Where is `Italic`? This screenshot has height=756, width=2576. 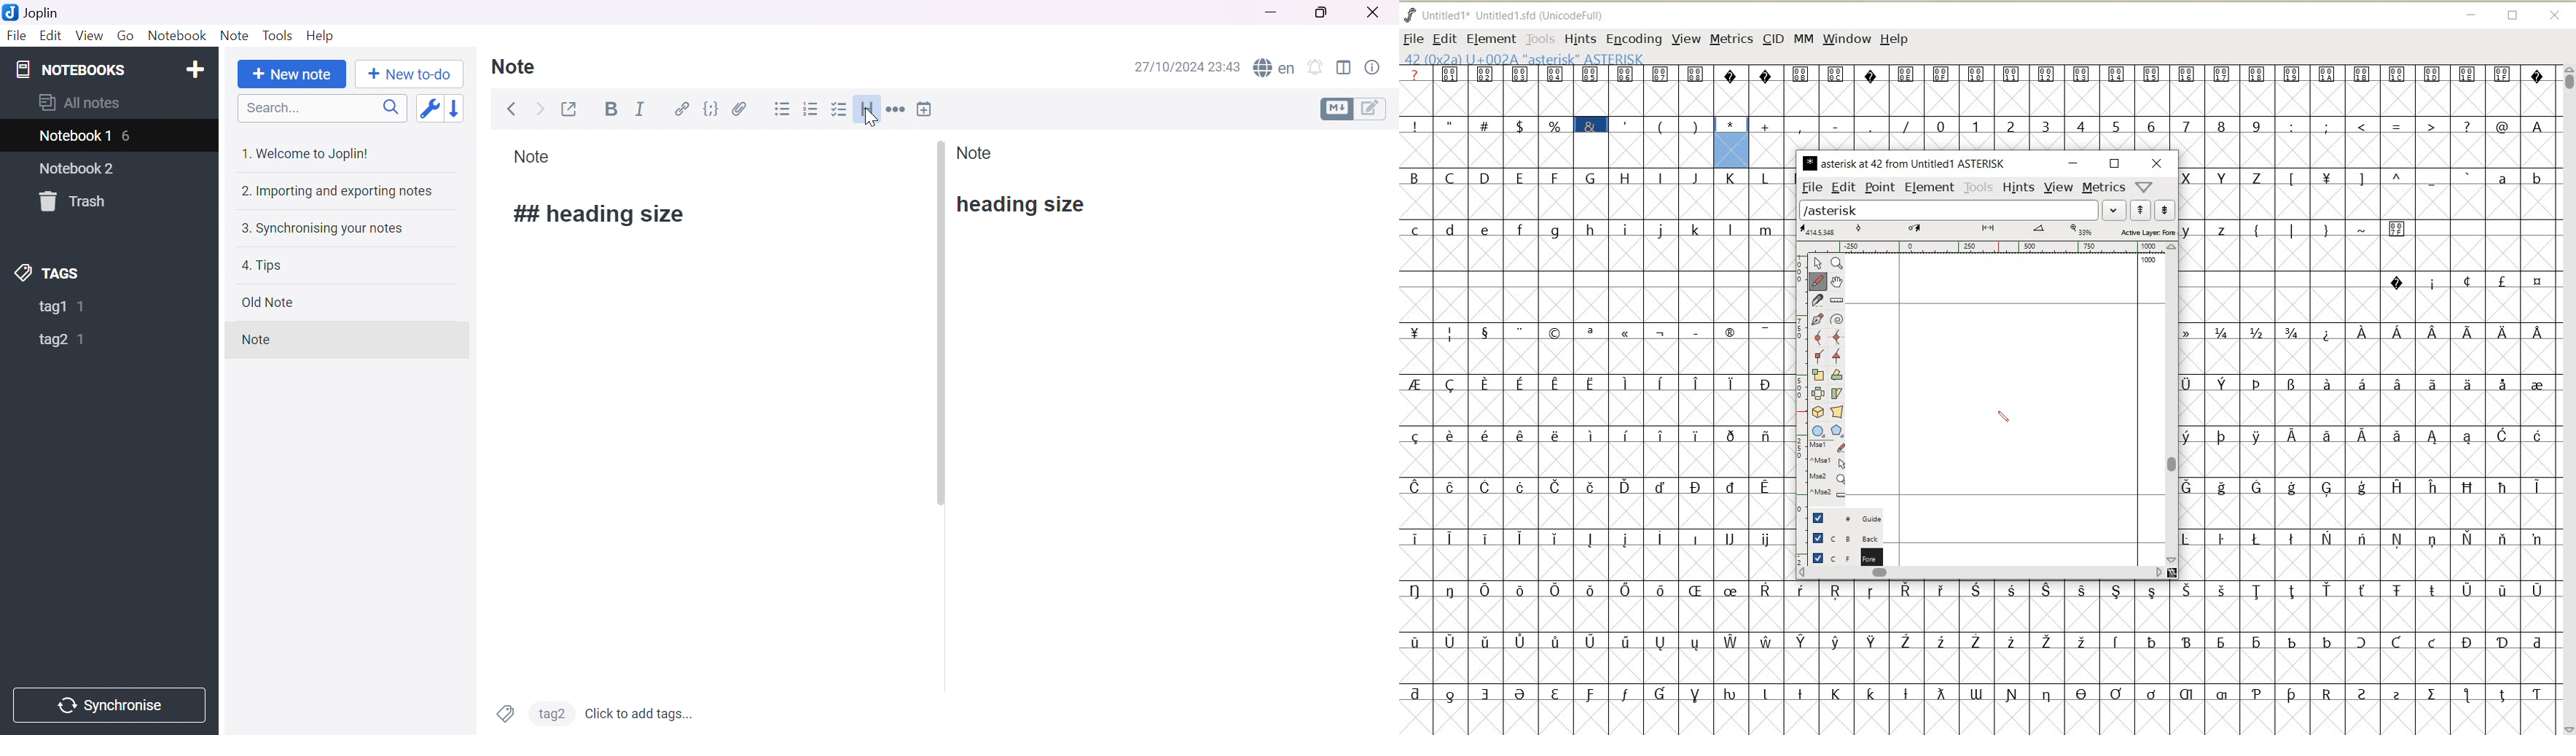
Italic is located at coordinates (641, 108).